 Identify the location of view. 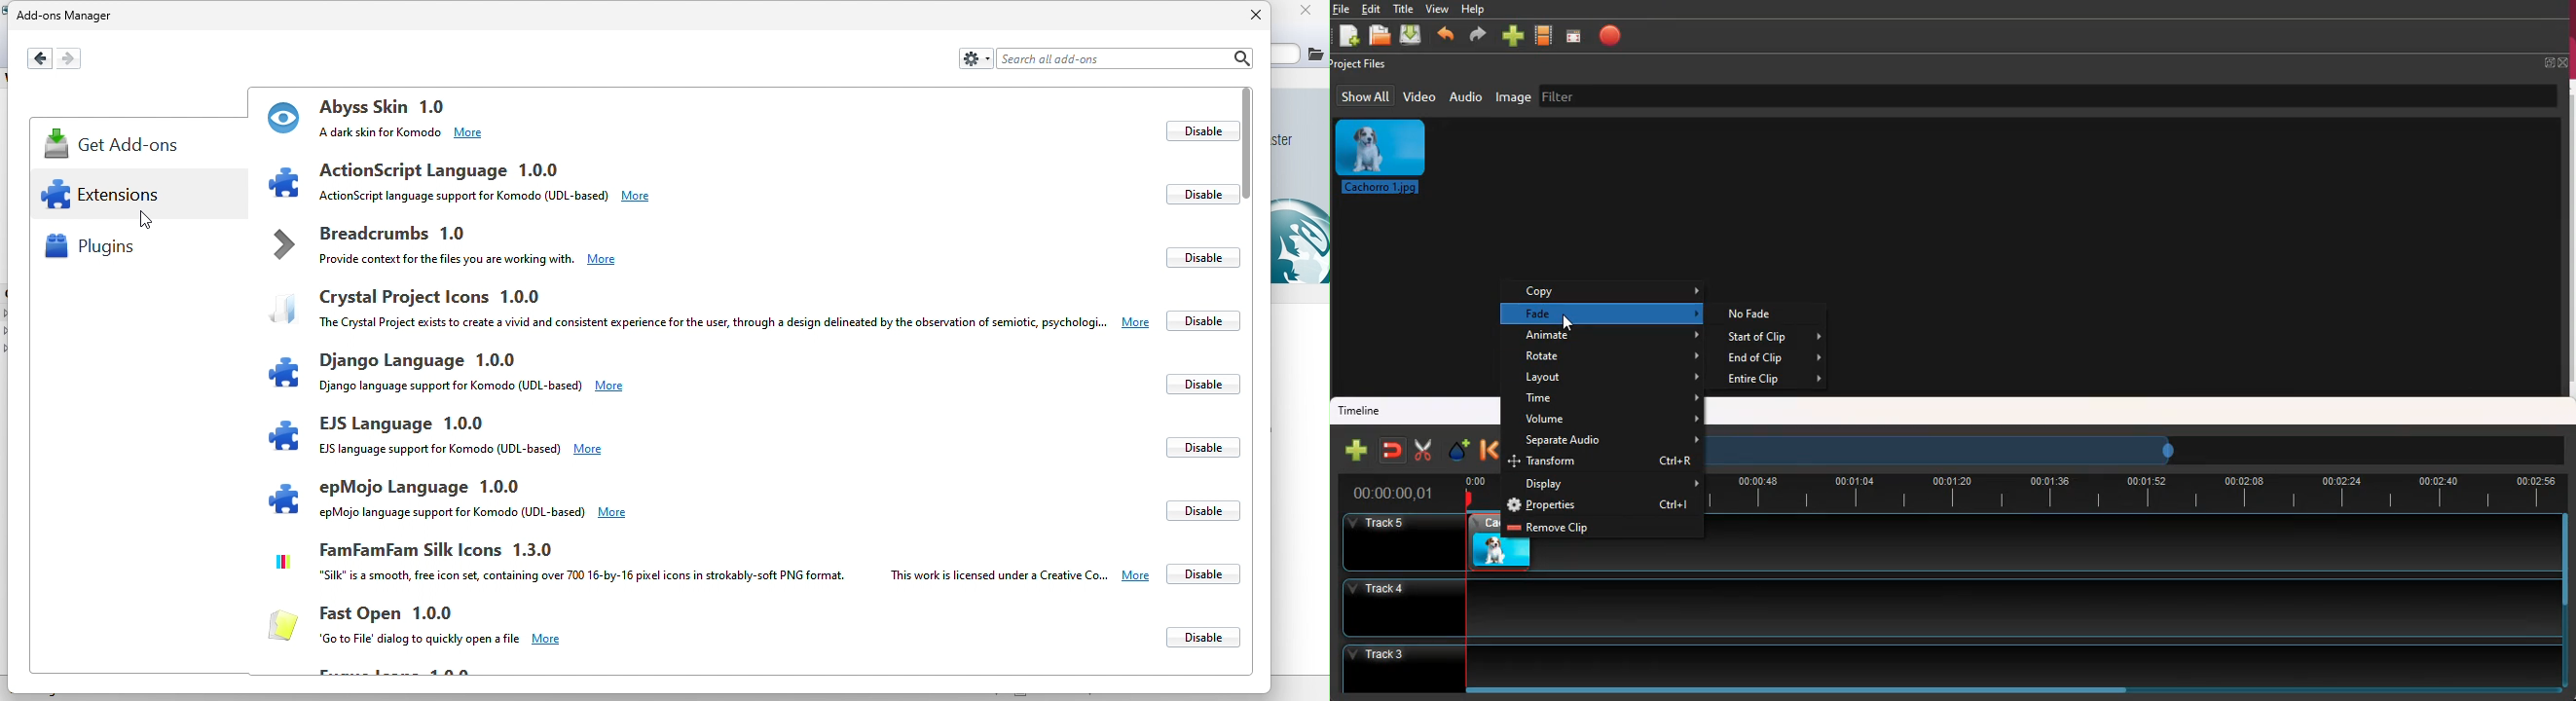
(1439, 9).